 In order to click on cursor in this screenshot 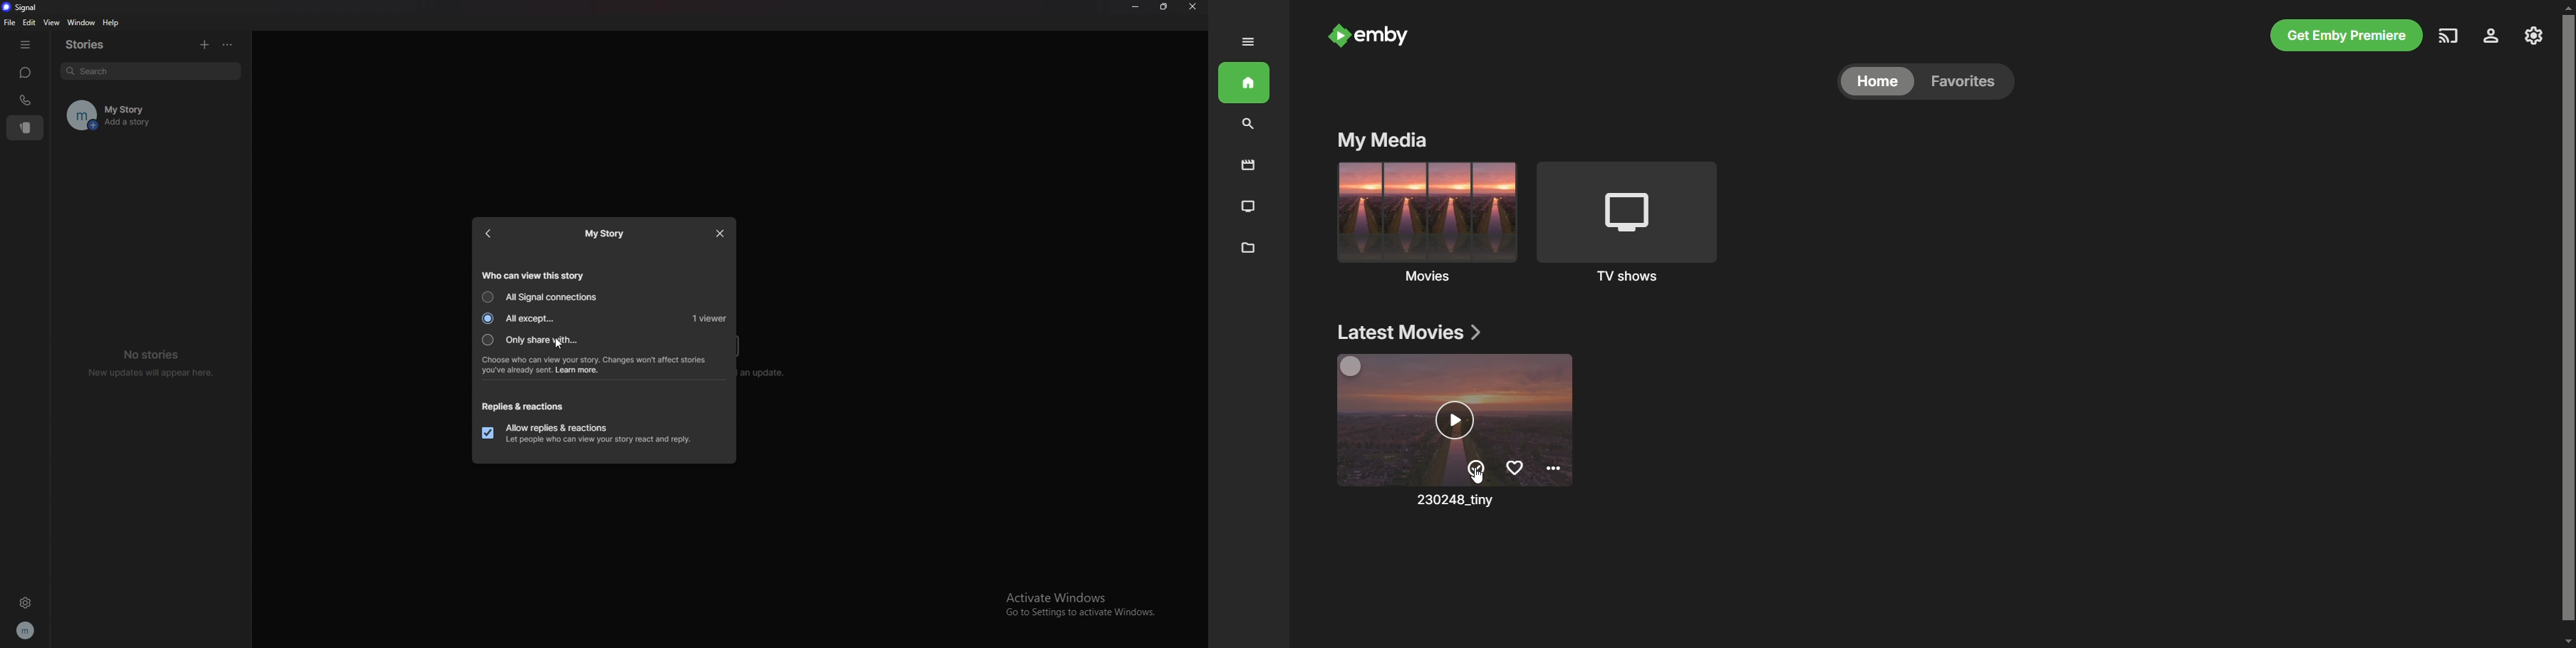, I will do `click(1483, 475)`.